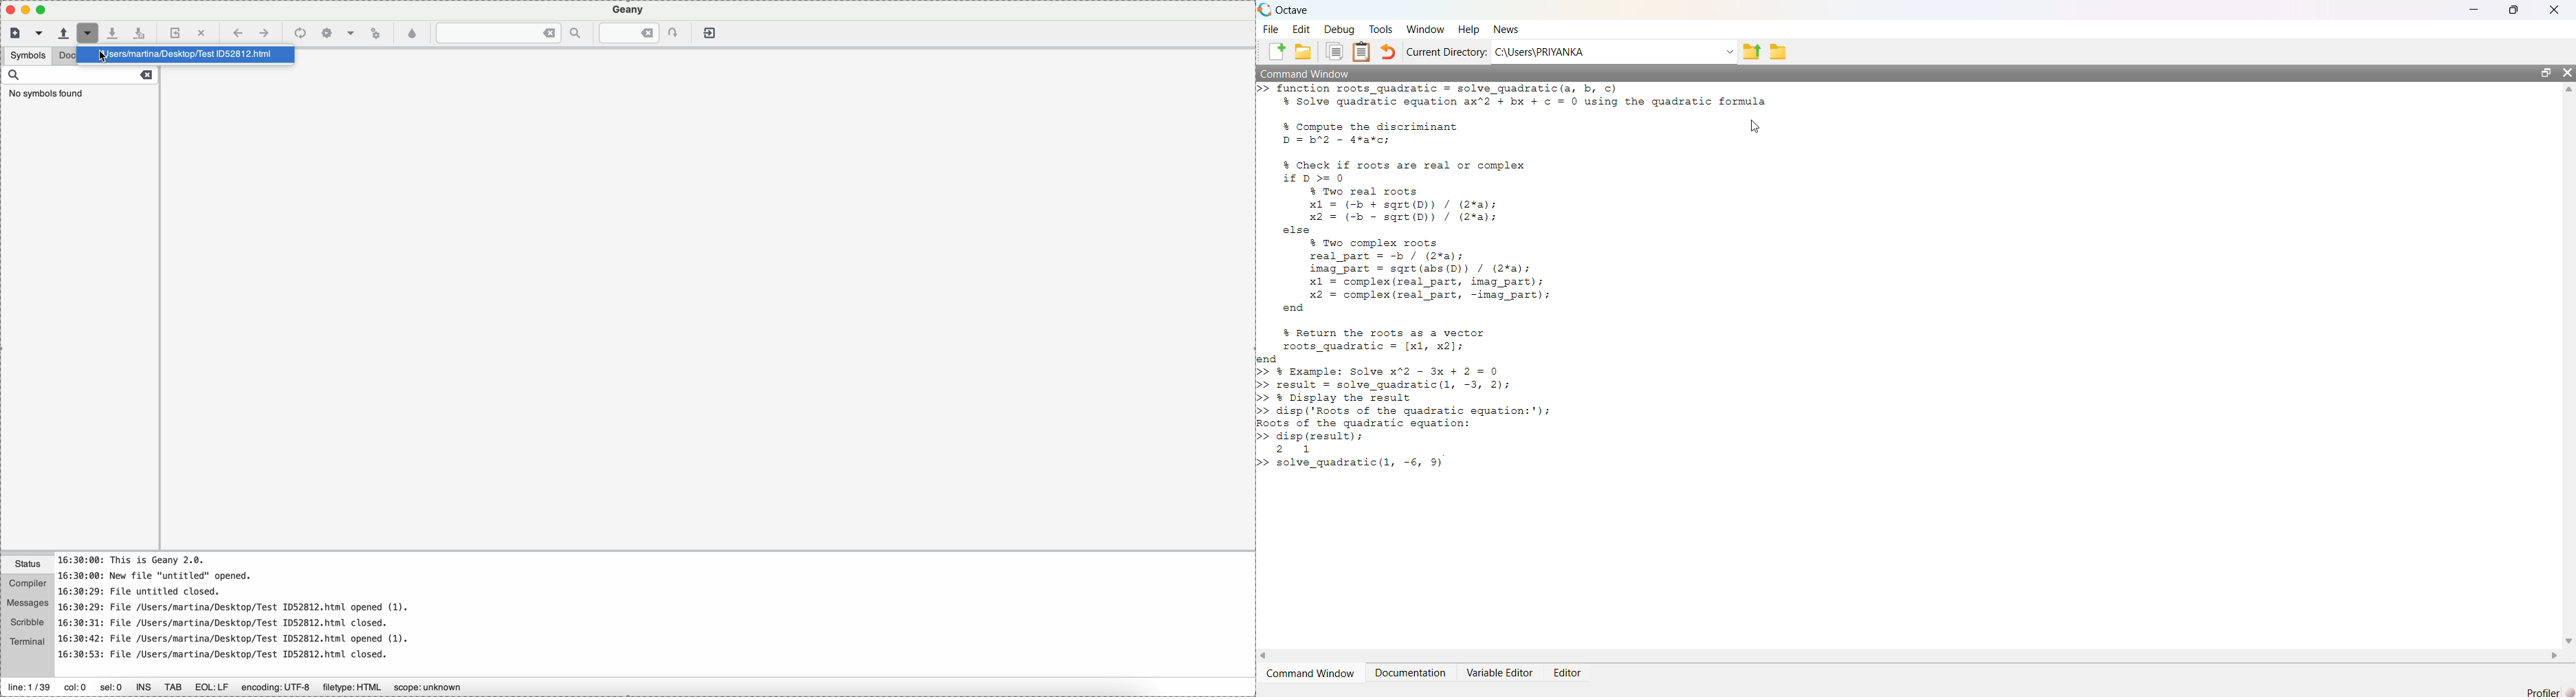 The width and height of the screenshot is (2576, 700). What do you see at coordinates (1277, 52) in the screenshot?
I see `New script` at bounding box center [1277, 52].